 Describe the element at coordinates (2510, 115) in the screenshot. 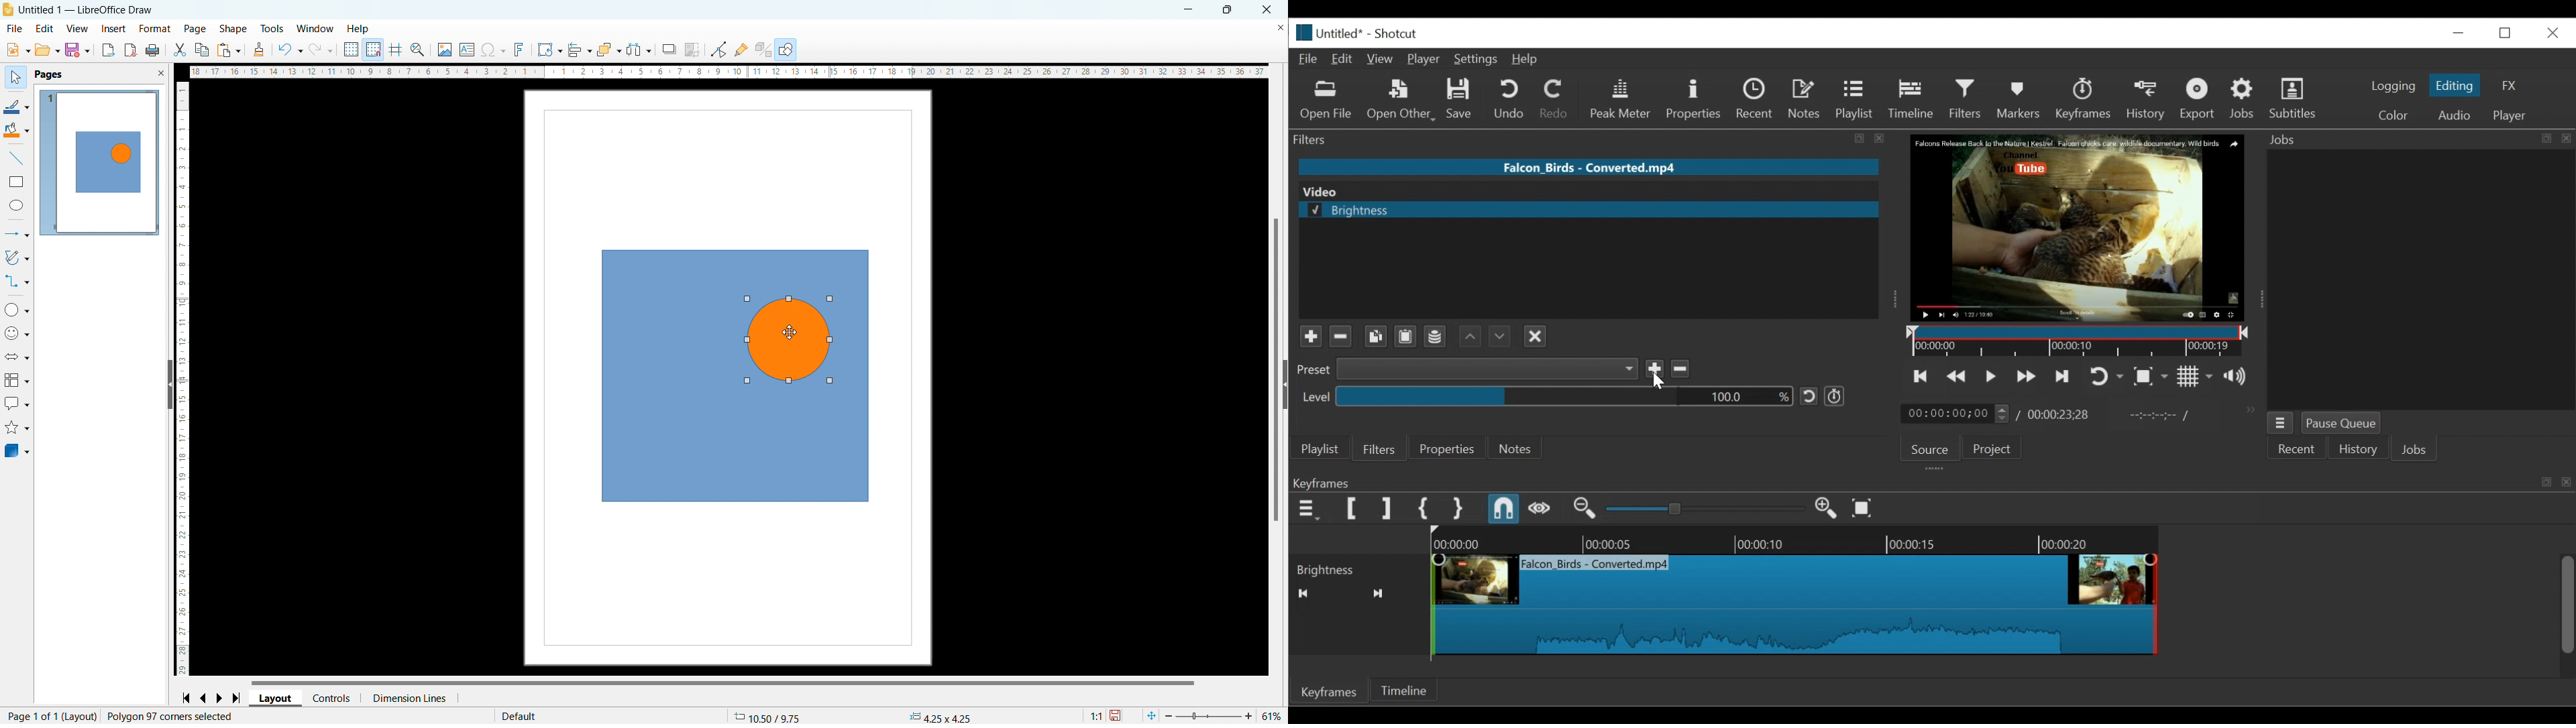

I see `Player` at that location.